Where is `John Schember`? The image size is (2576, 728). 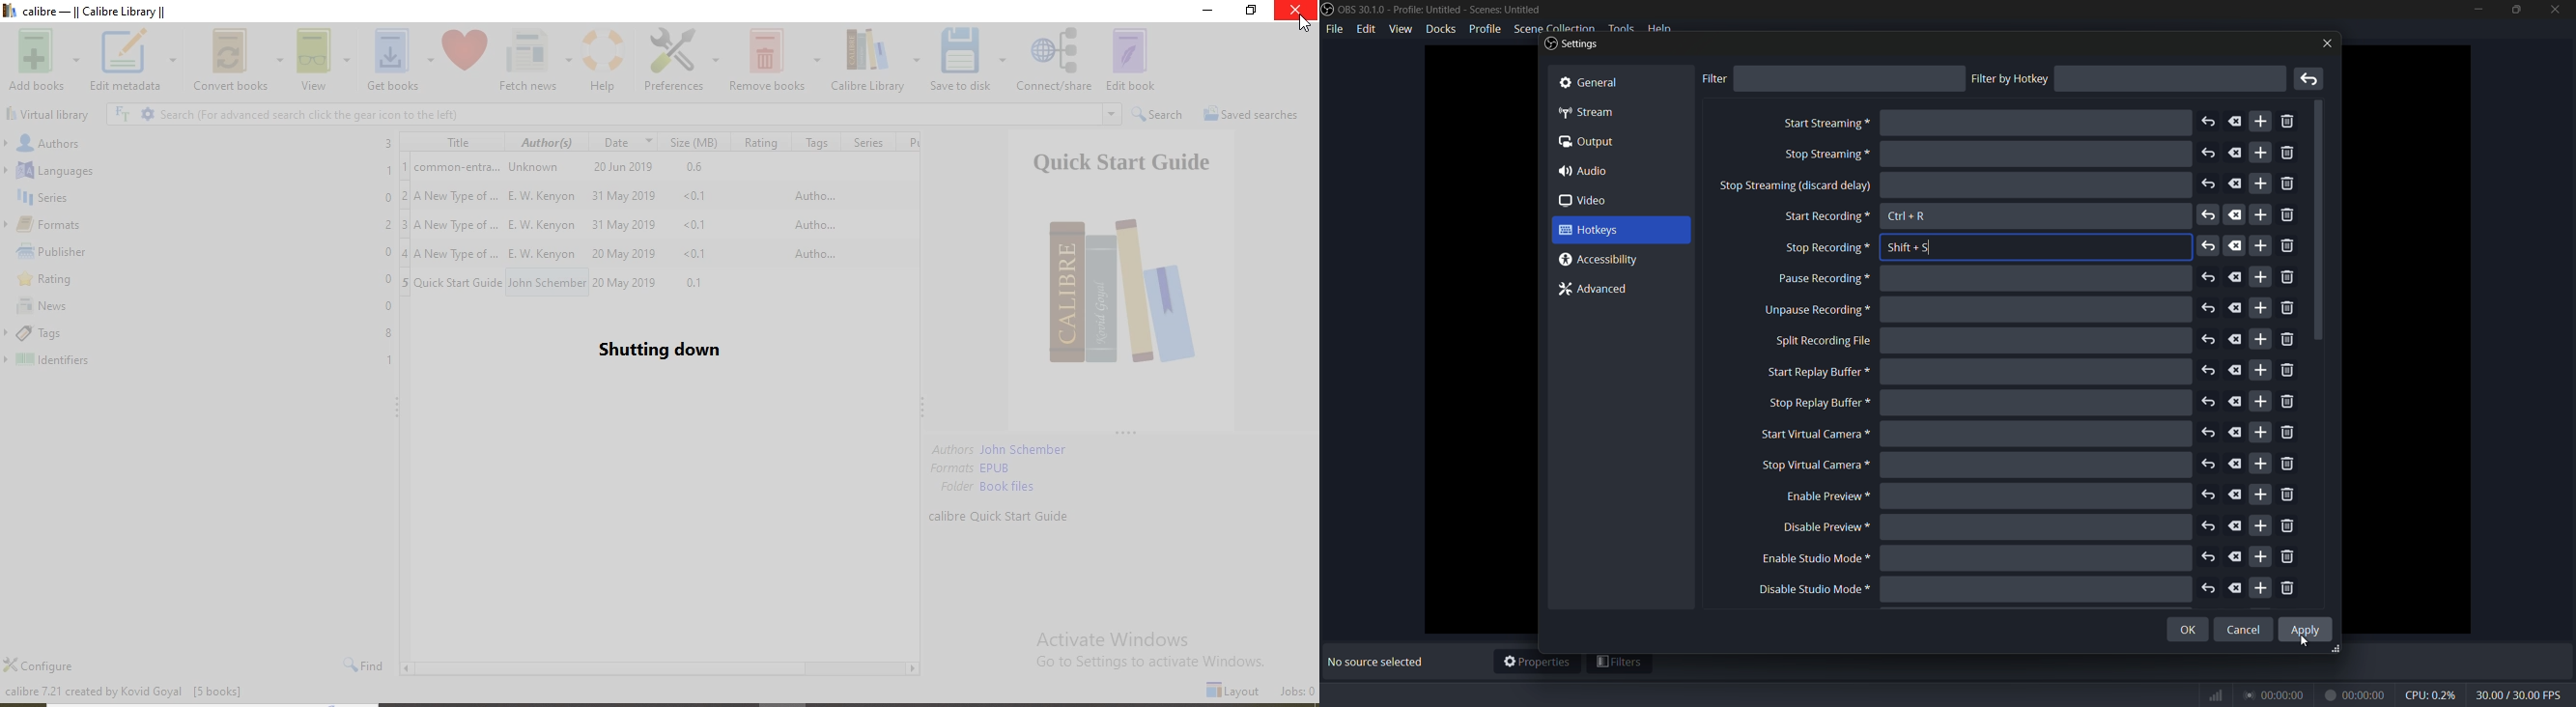
John Schember is located at coordinates (546, 282).